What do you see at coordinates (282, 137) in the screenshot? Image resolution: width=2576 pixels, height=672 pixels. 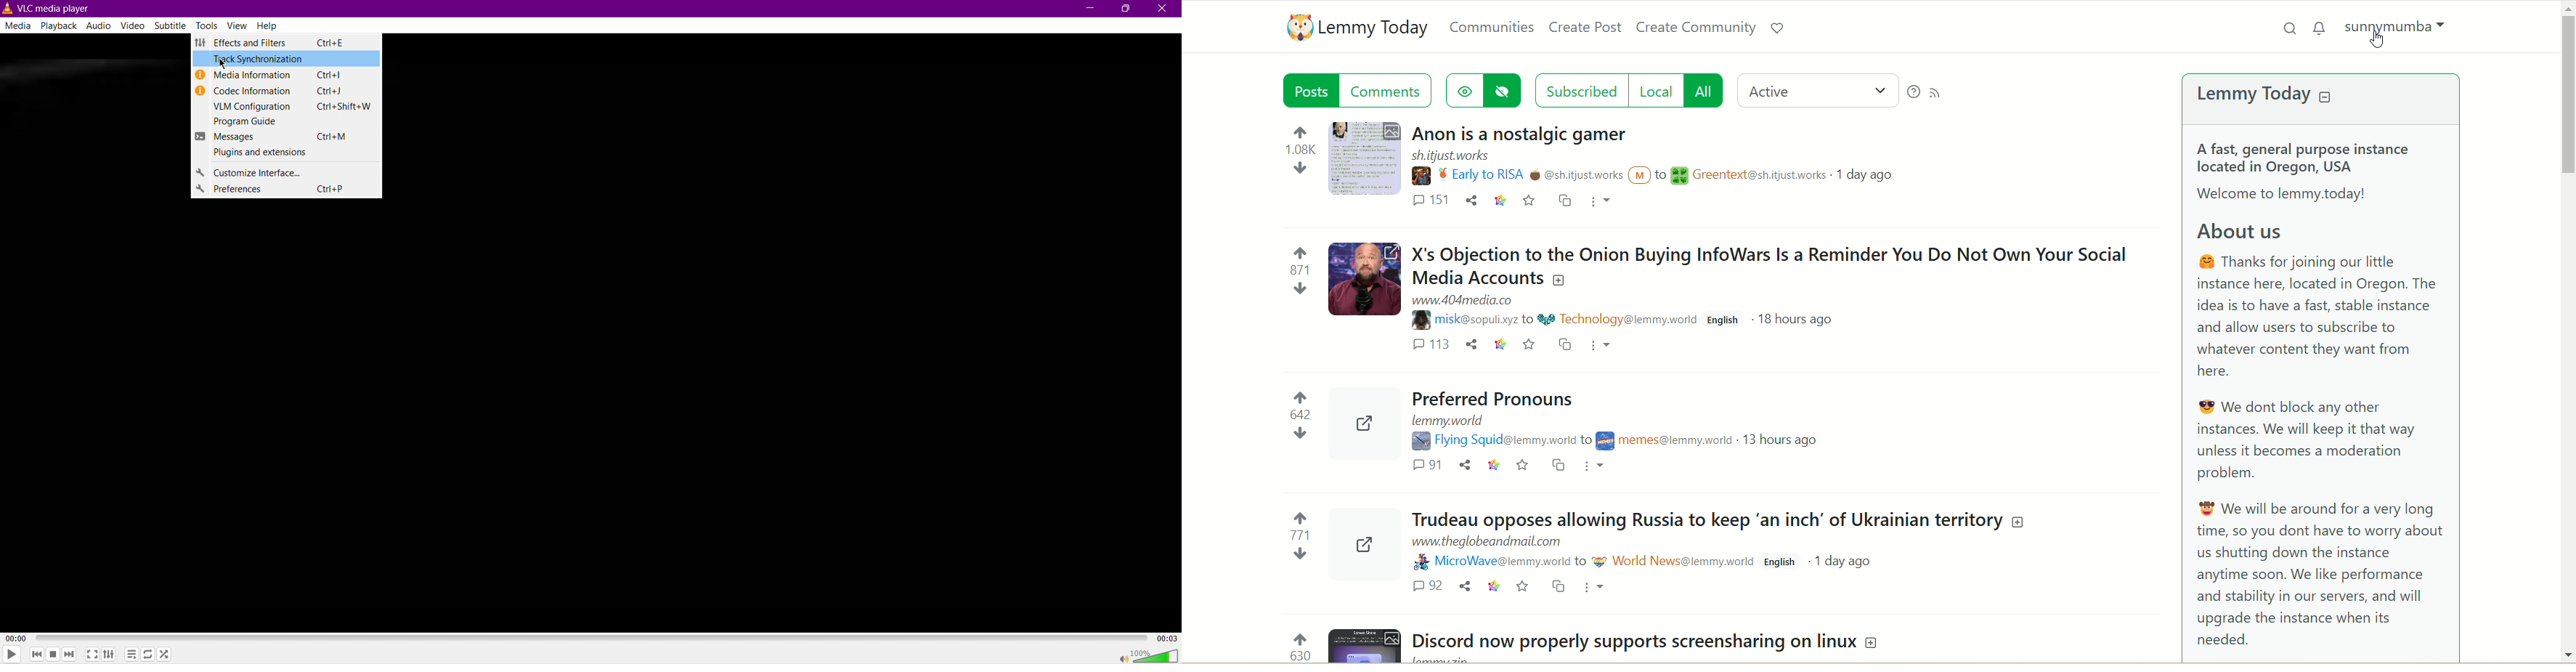 I see `Messages` at bounding box center [282, 137].